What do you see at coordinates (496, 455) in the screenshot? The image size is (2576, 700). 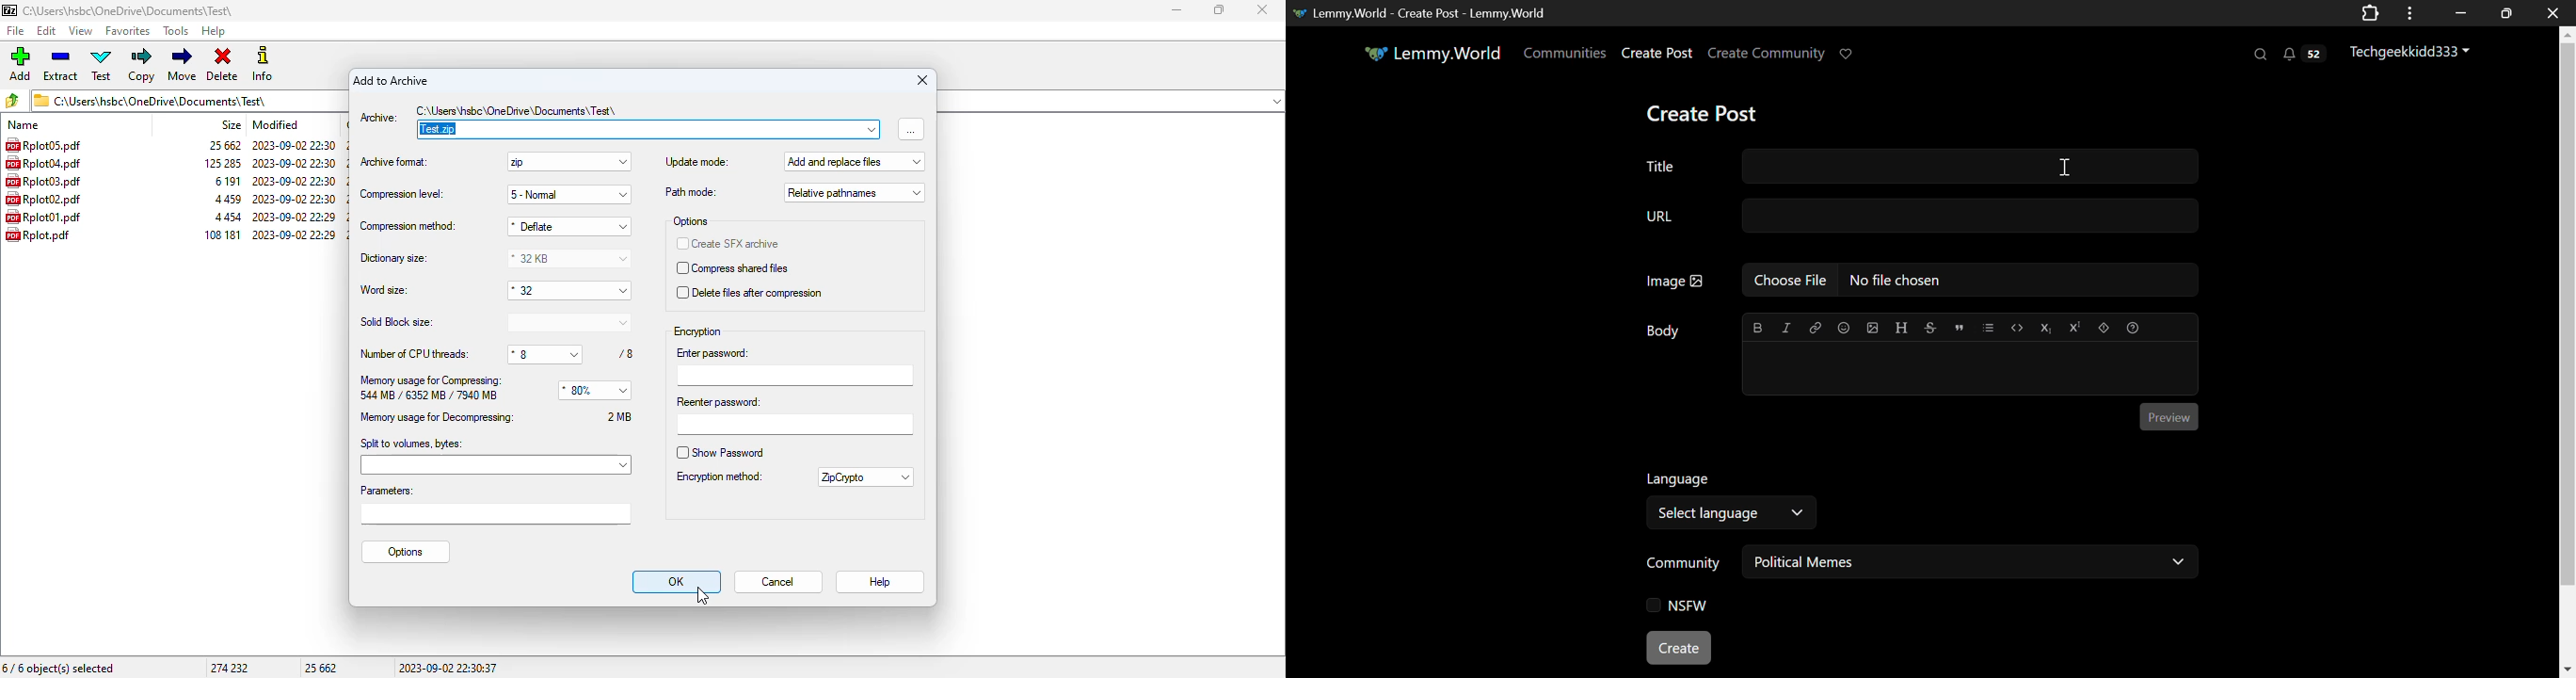 I see `split to volumes, bytes:` at bounding box center [496, 455].